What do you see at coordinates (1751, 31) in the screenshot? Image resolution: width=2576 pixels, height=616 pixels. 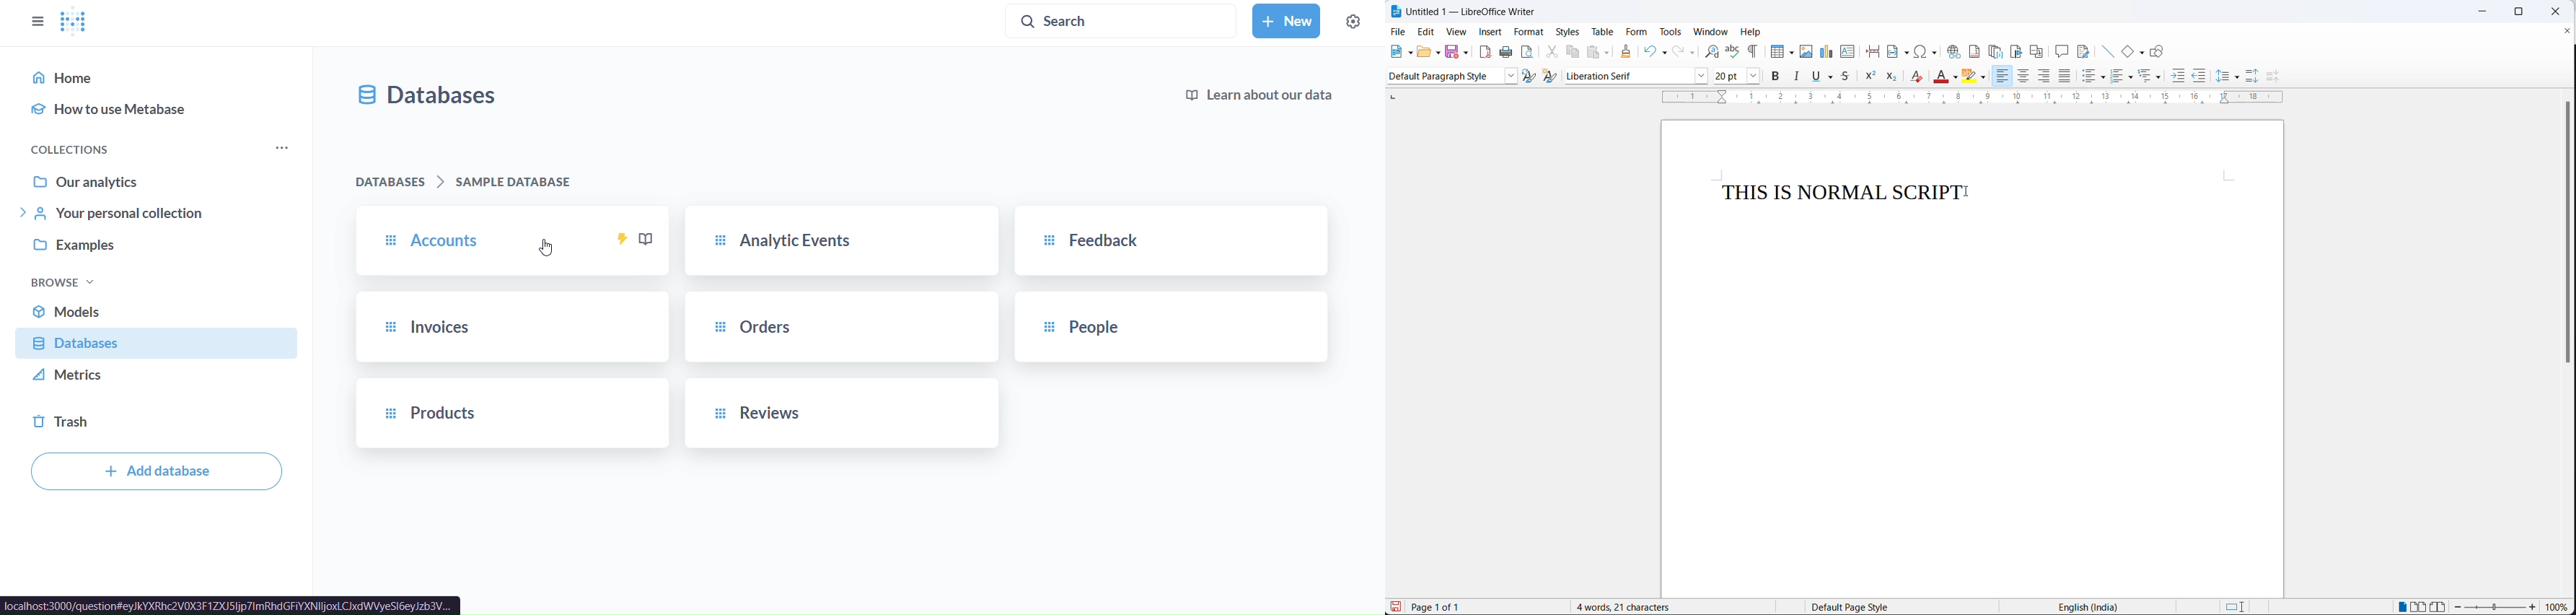 I see `help` at bounding box center [1751, 31].